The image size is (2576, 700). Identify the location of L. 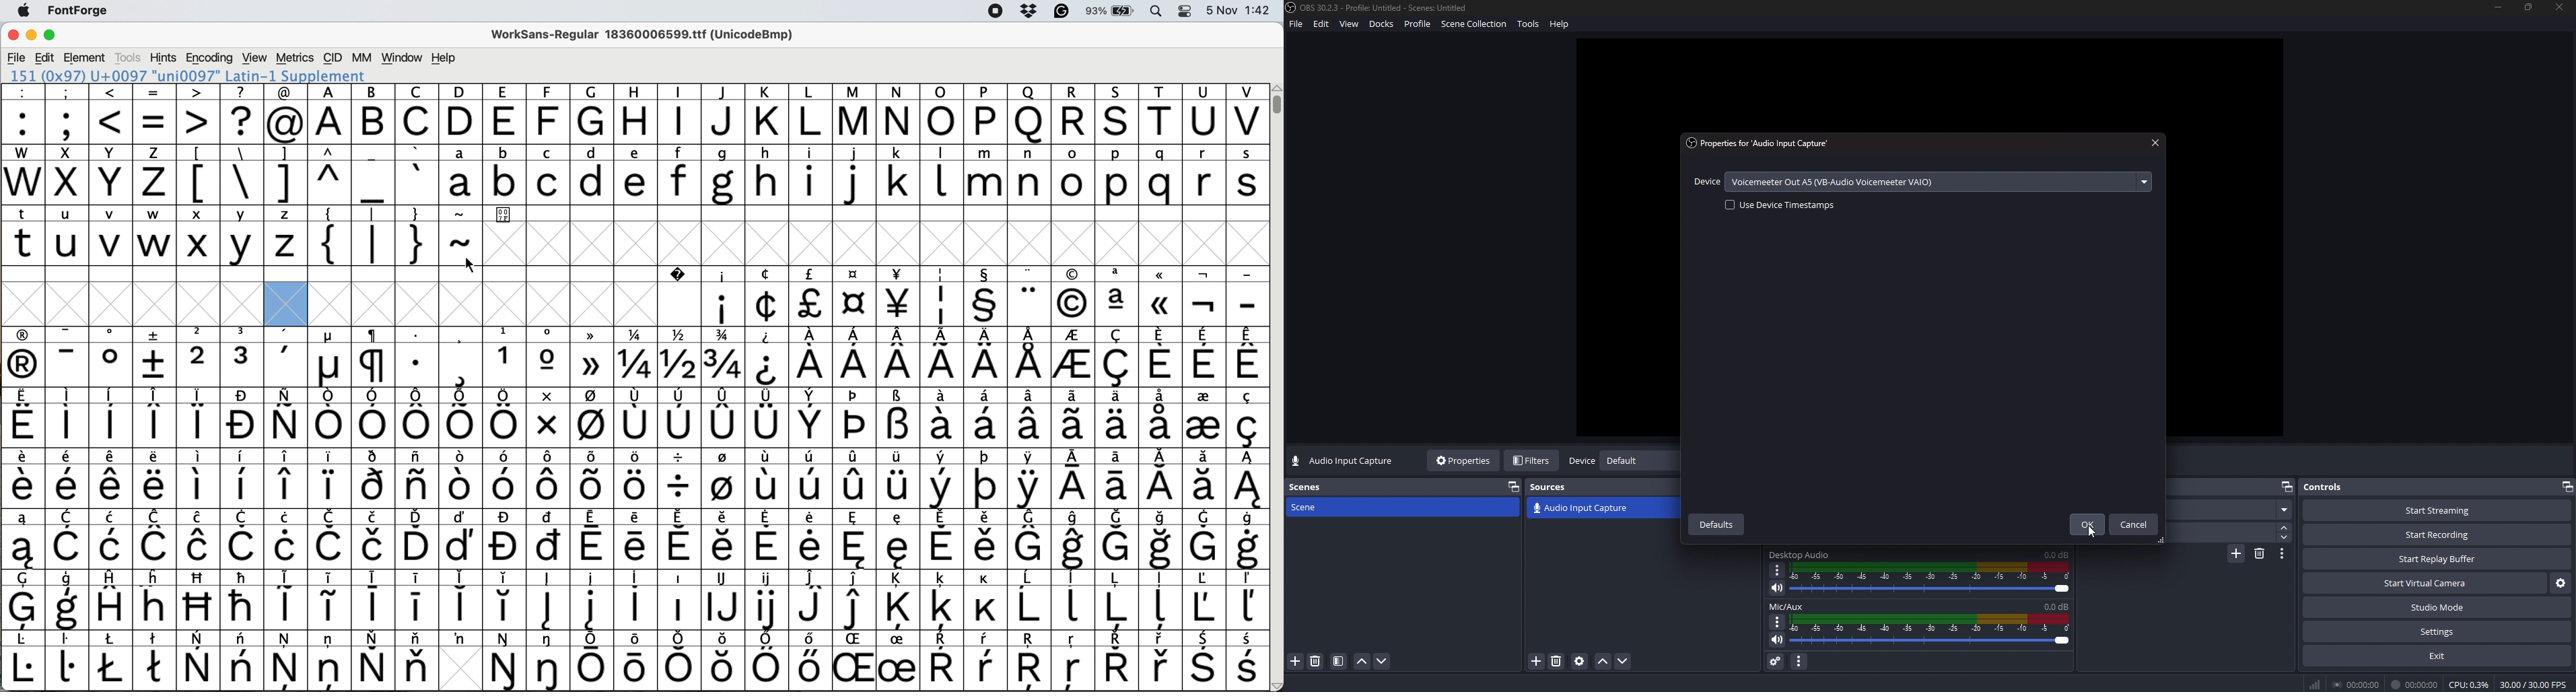
(810, 114).